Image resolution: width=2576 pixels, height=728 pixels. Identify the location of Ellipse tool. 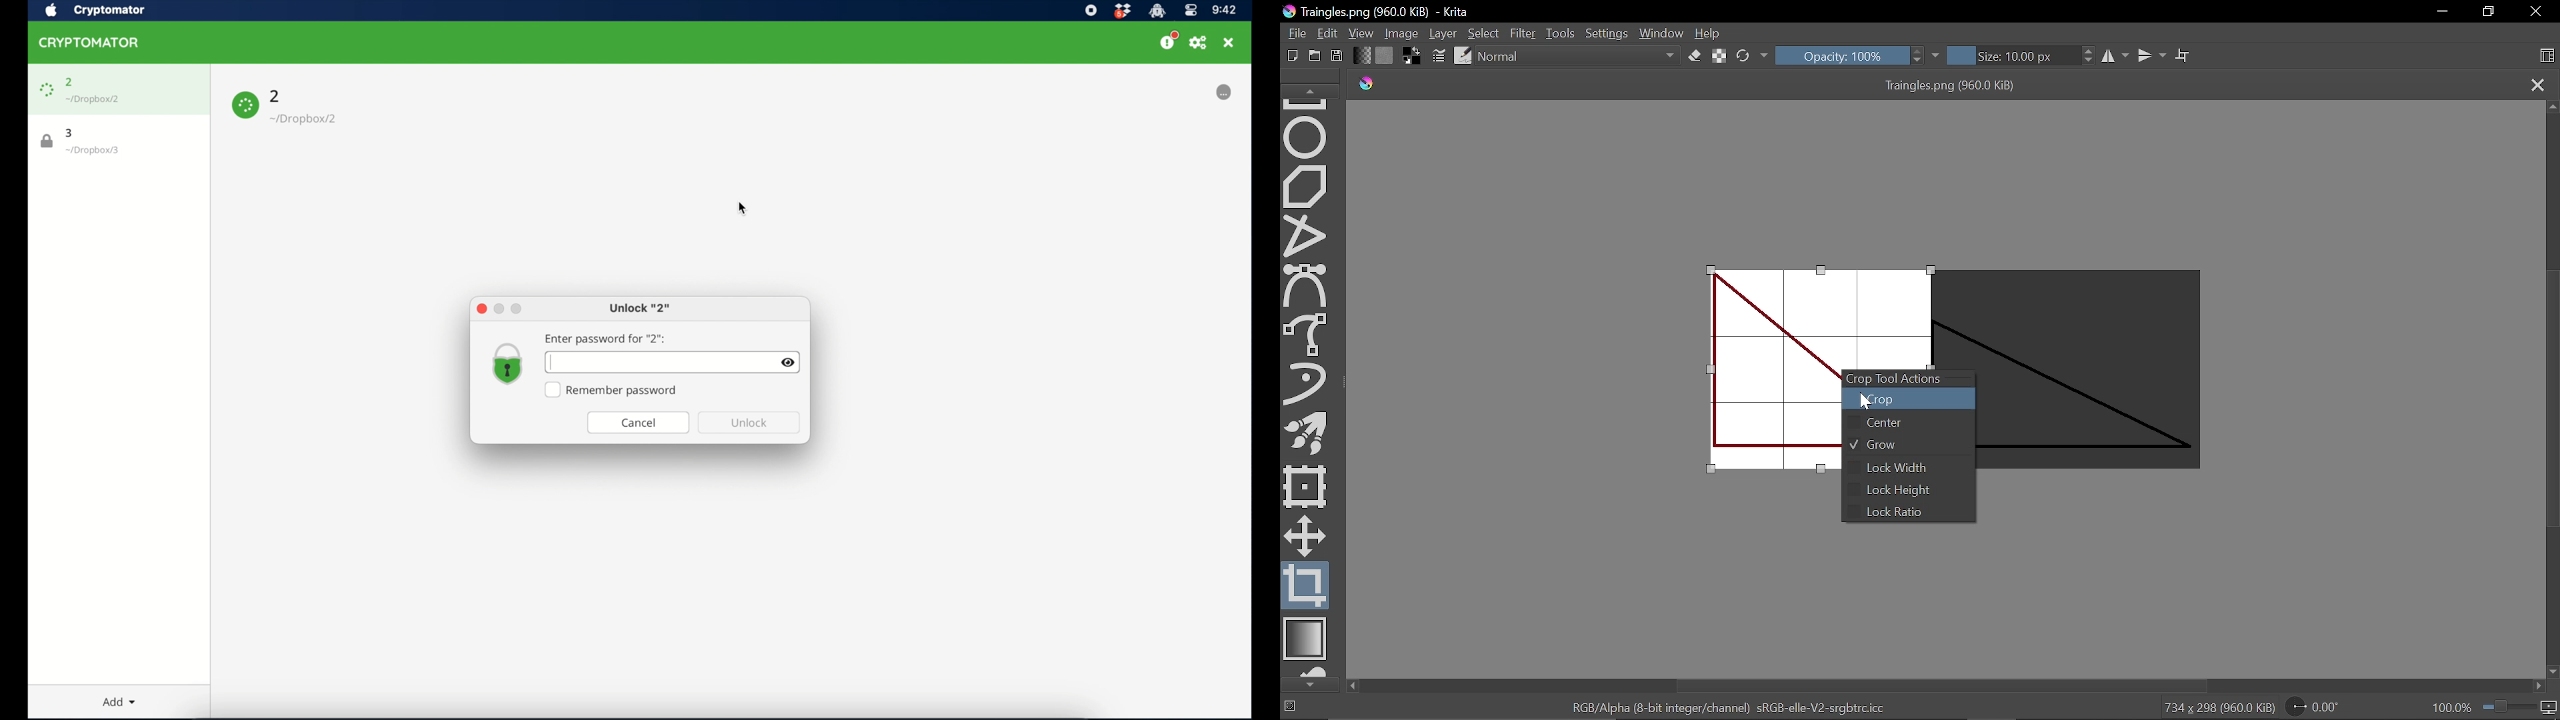
(1307, 136).